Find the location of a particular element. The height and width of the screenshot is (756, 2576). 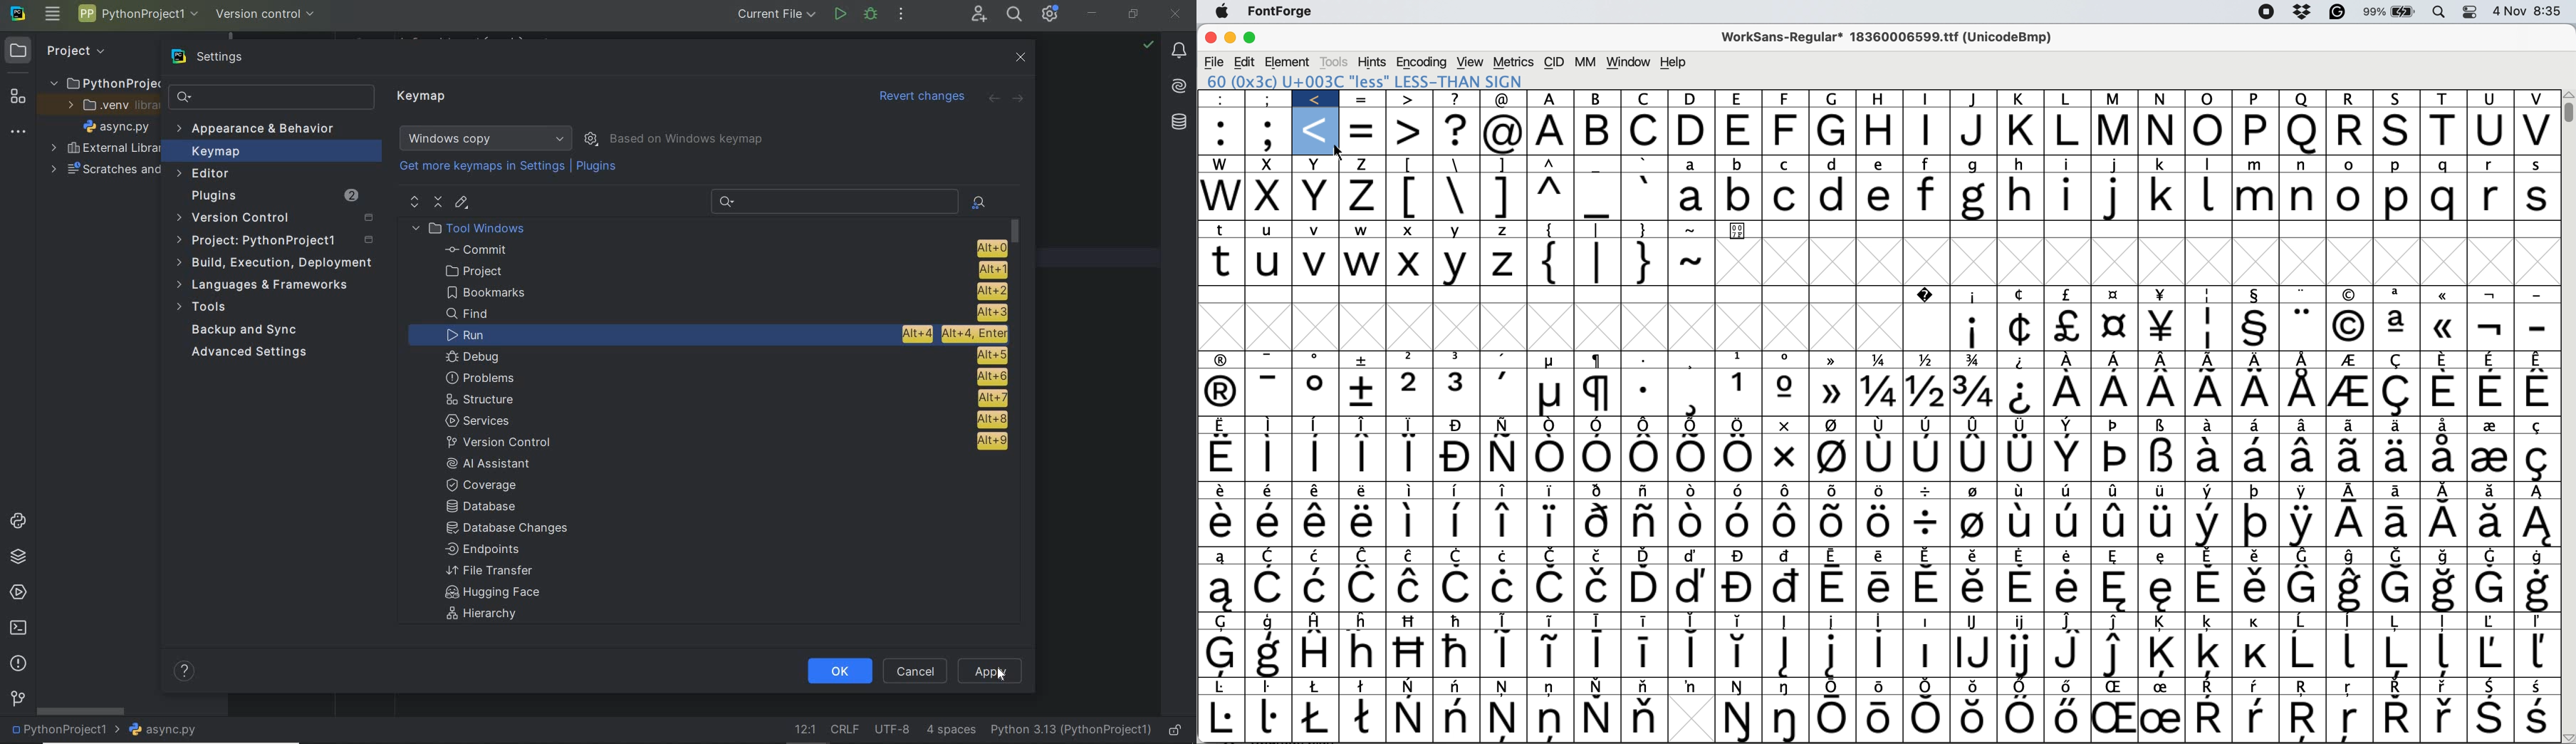

Symbol is located at coordinates (2445, 392).